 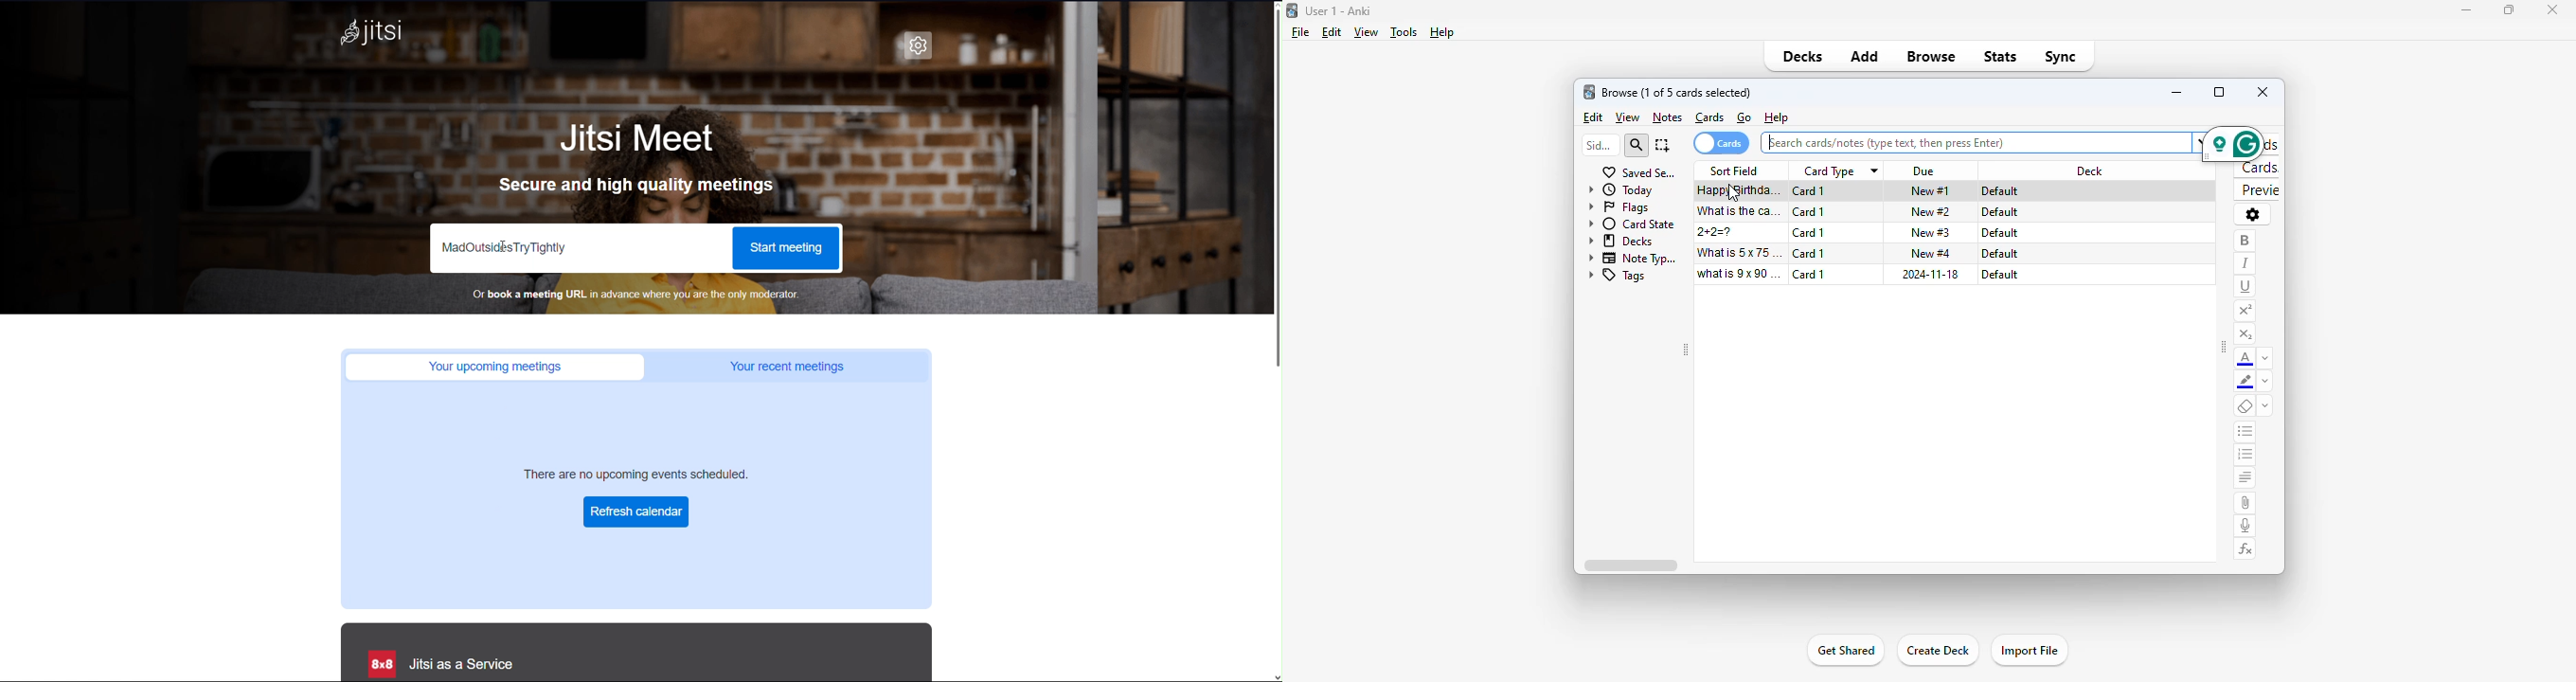 I want to click on search, so click(x=1636, y=146).